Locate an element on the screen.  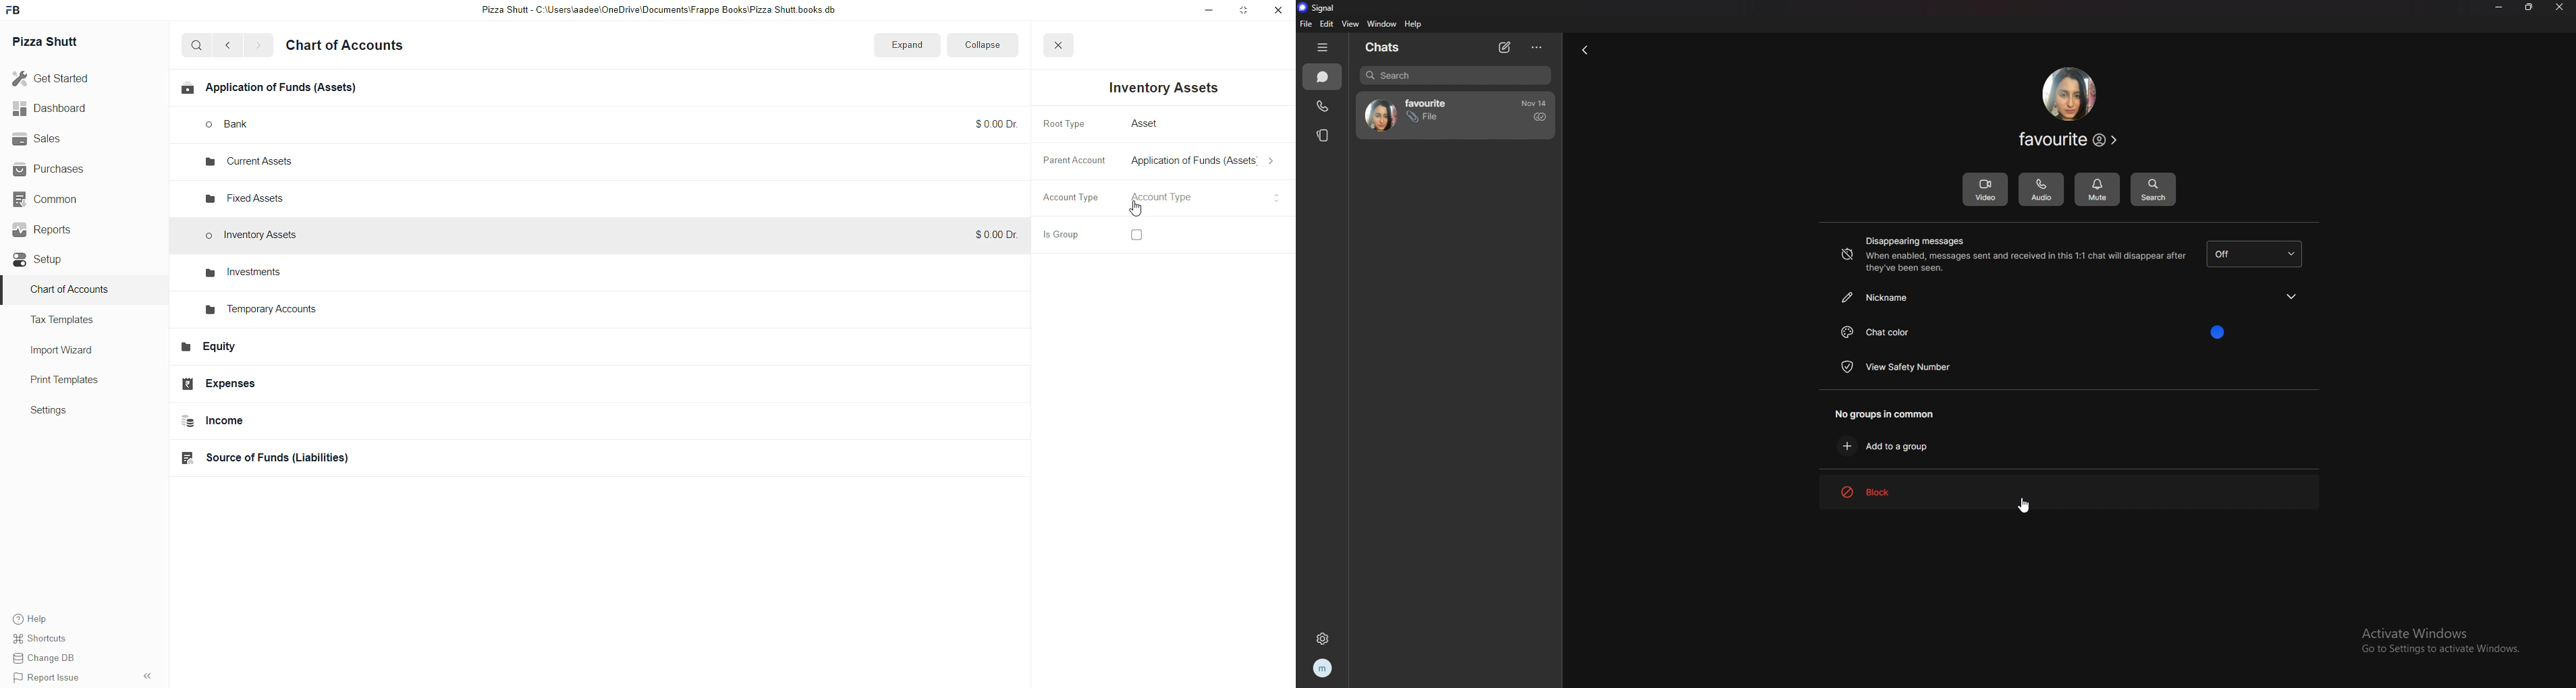
search is located at coordinates (197, 47).